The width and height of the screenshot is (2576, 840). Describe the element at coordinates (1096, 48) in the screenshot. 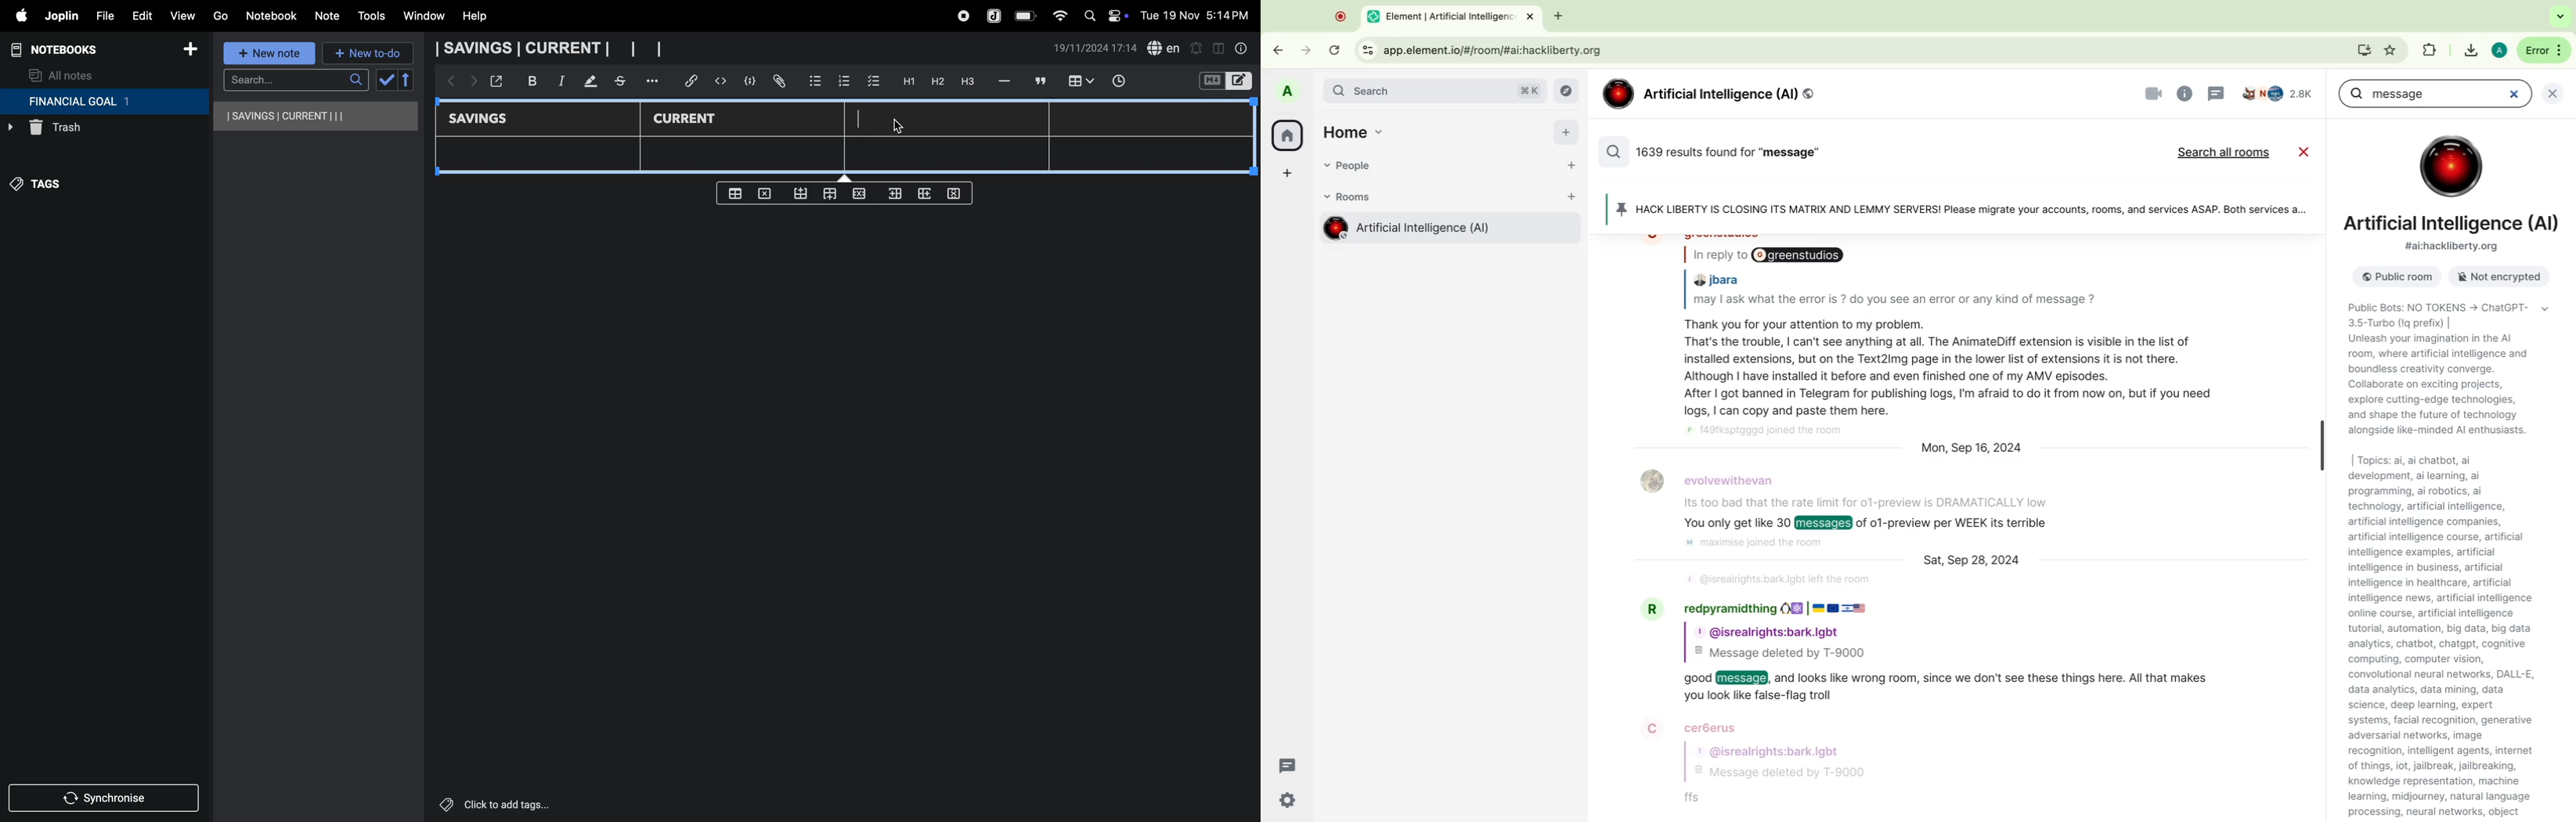

I see `date and time` at that location.